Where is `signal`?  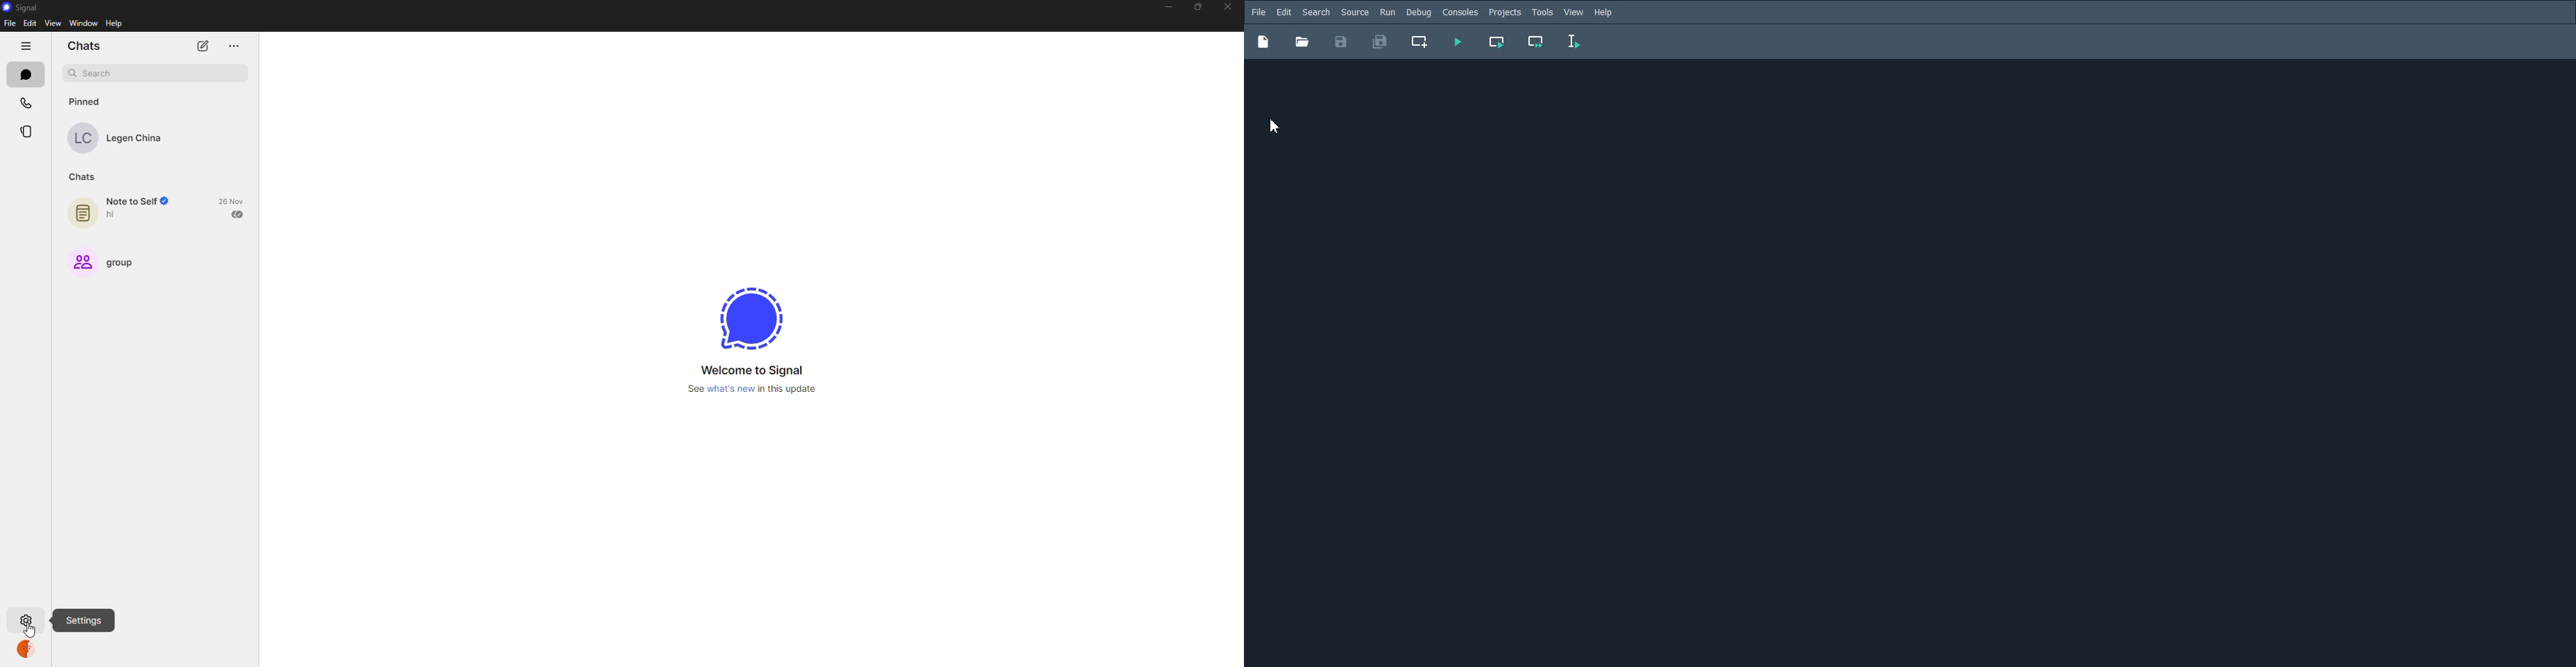
signal is located at coordinates (746, 321).